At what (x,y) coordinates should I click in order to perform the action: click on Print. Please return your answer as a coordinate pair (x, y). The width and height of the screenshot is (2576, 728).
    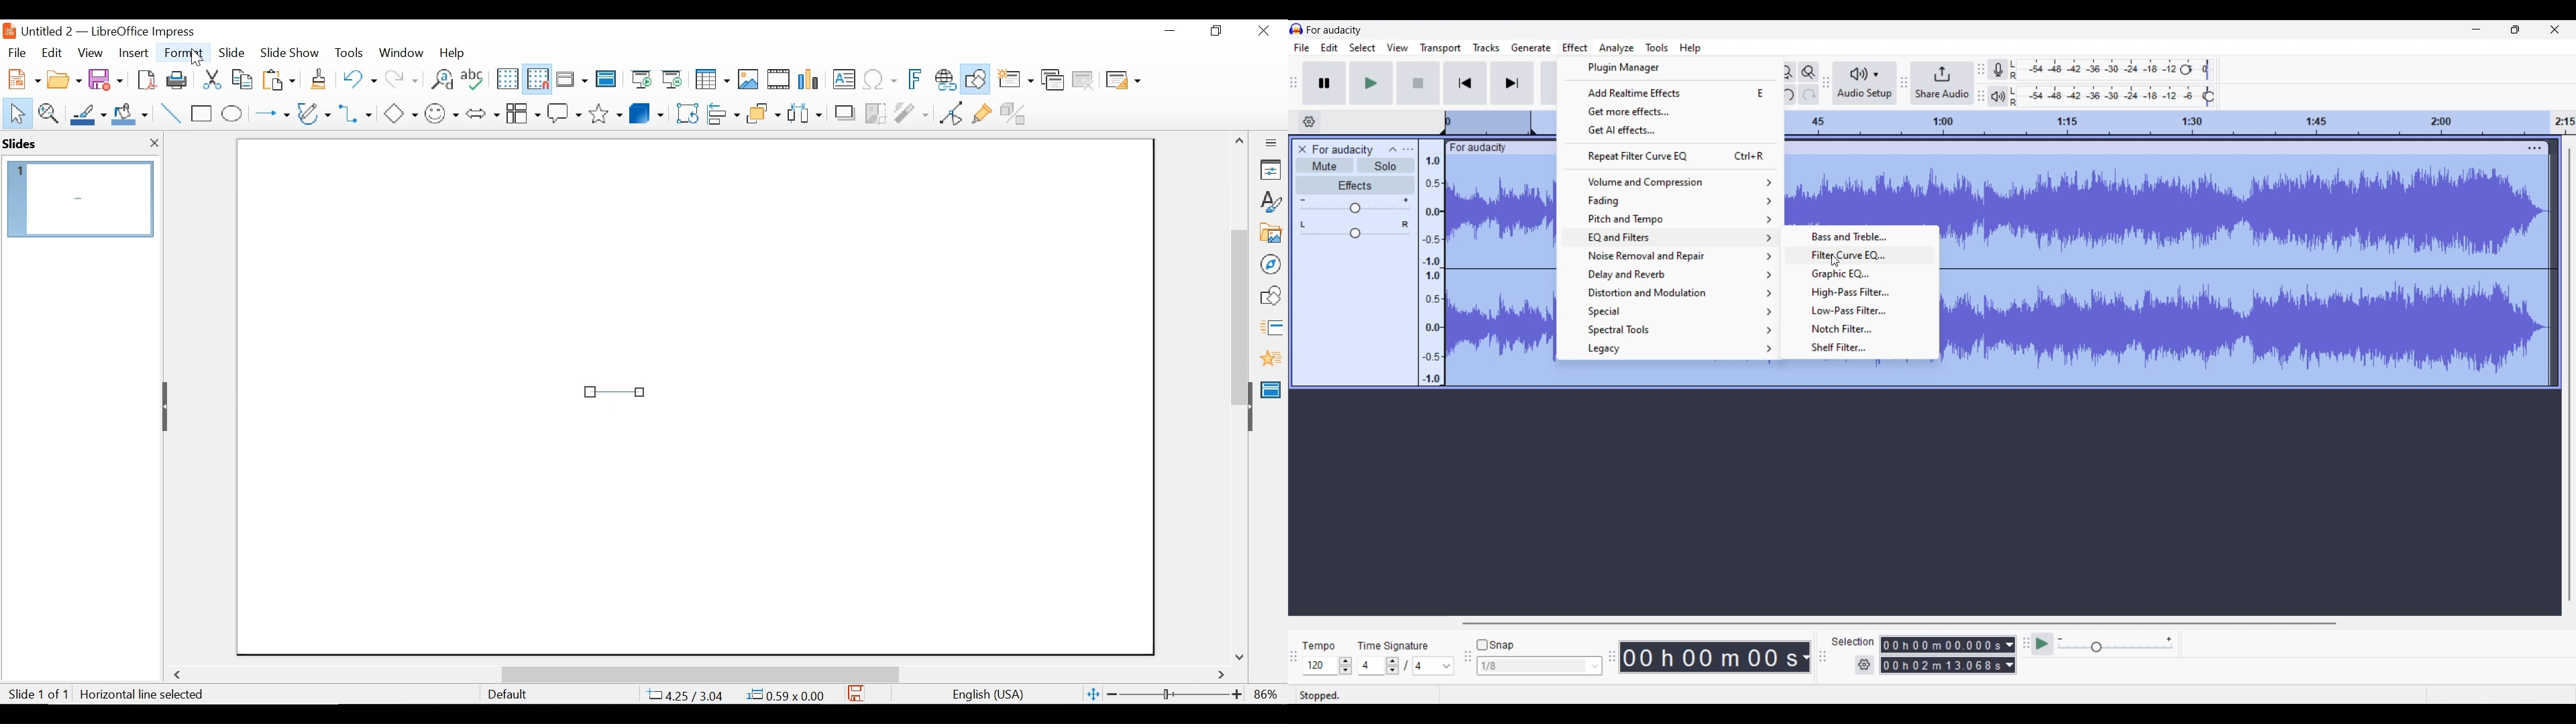
    Looking at the image, I should click on (178, 79).